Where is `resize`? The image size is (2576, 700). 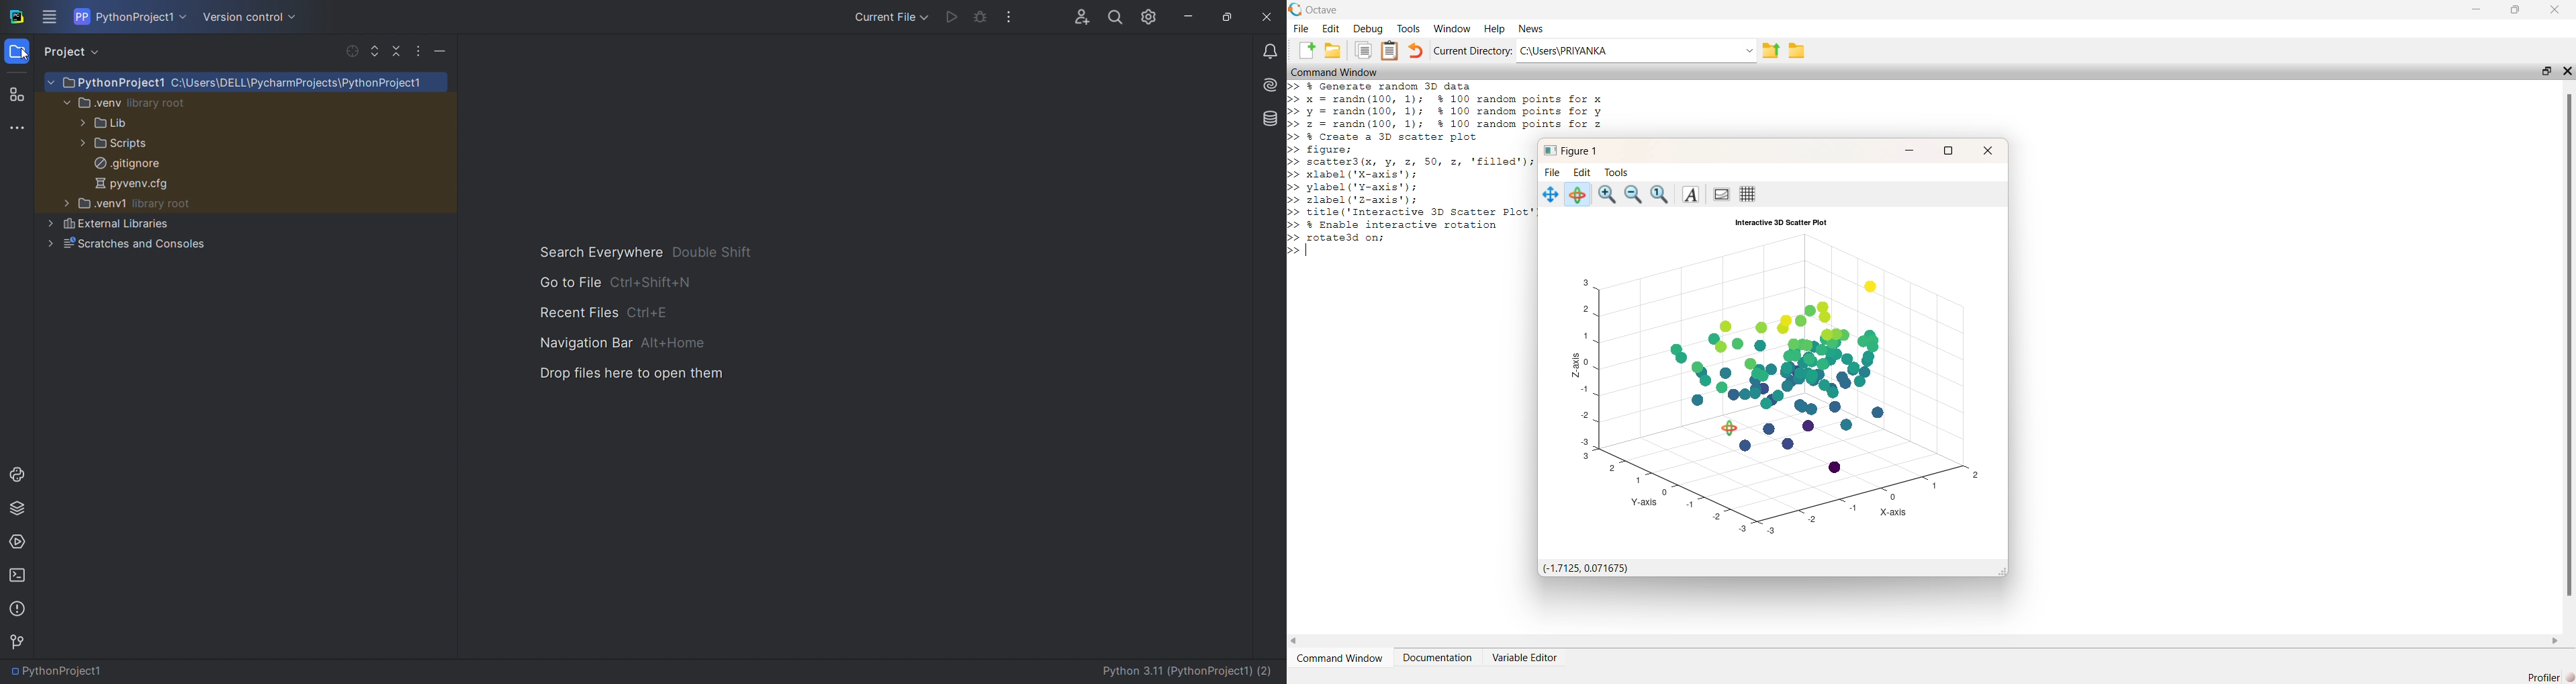 resize is located at coordinates (2546, 71).